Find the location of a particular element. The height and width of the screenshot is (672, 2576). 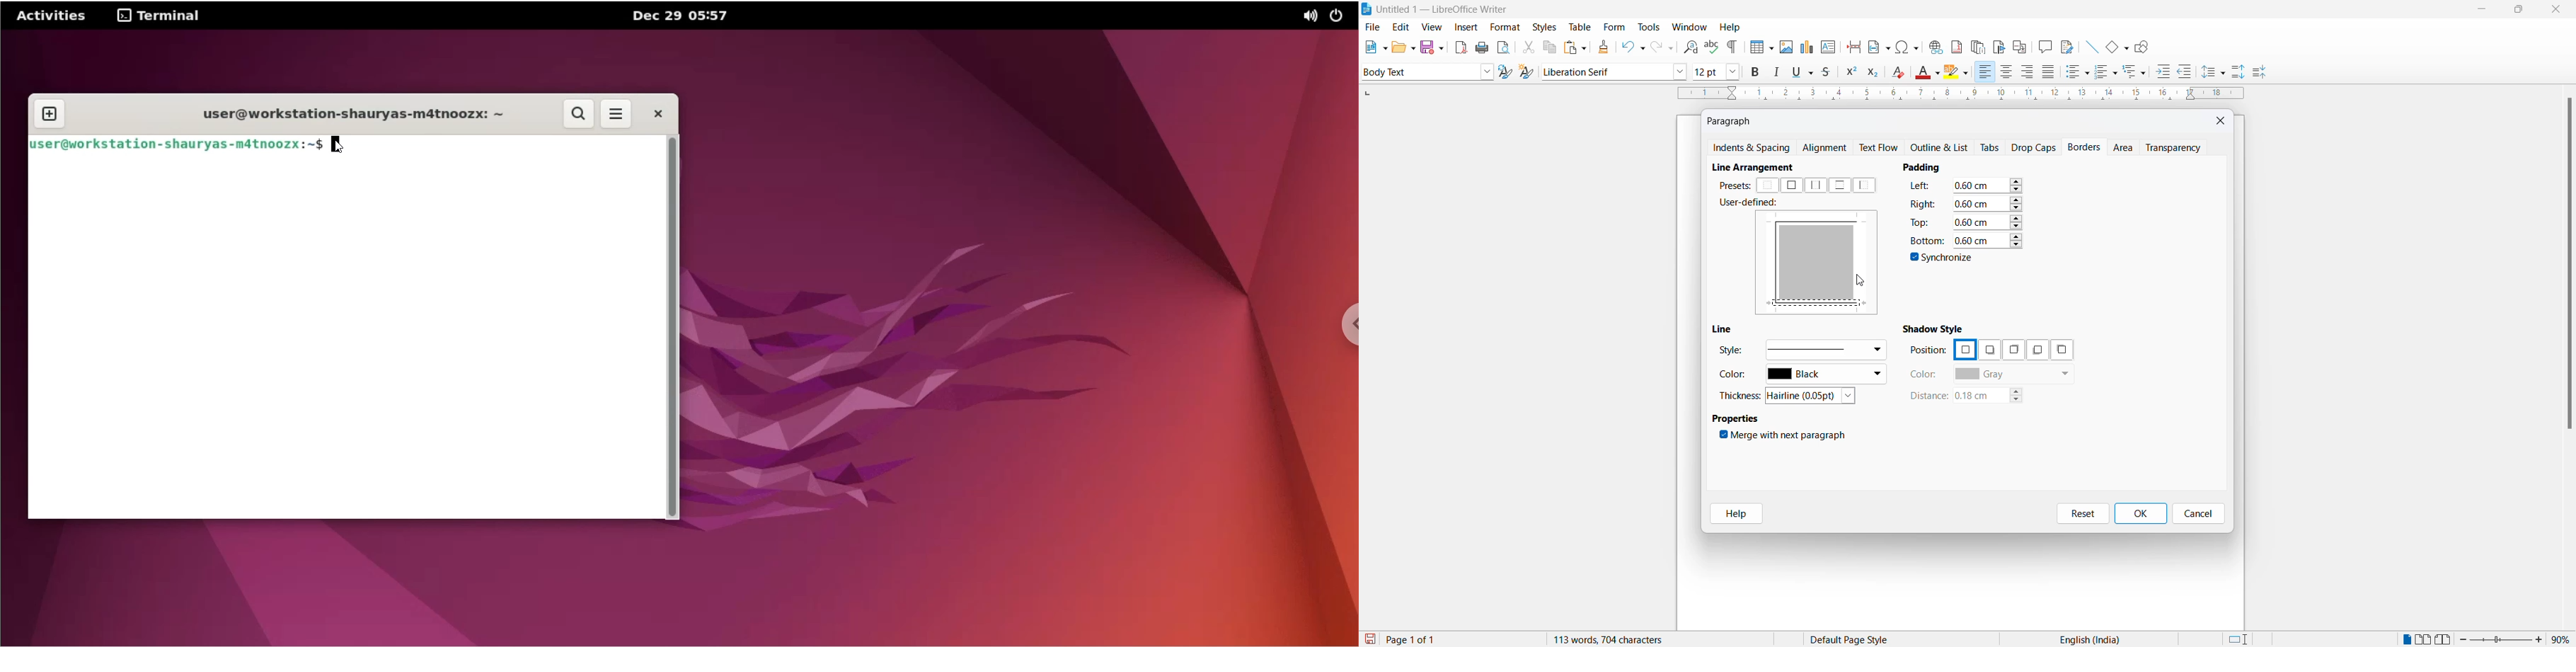

font size options is located at coordinates (1734, 71).